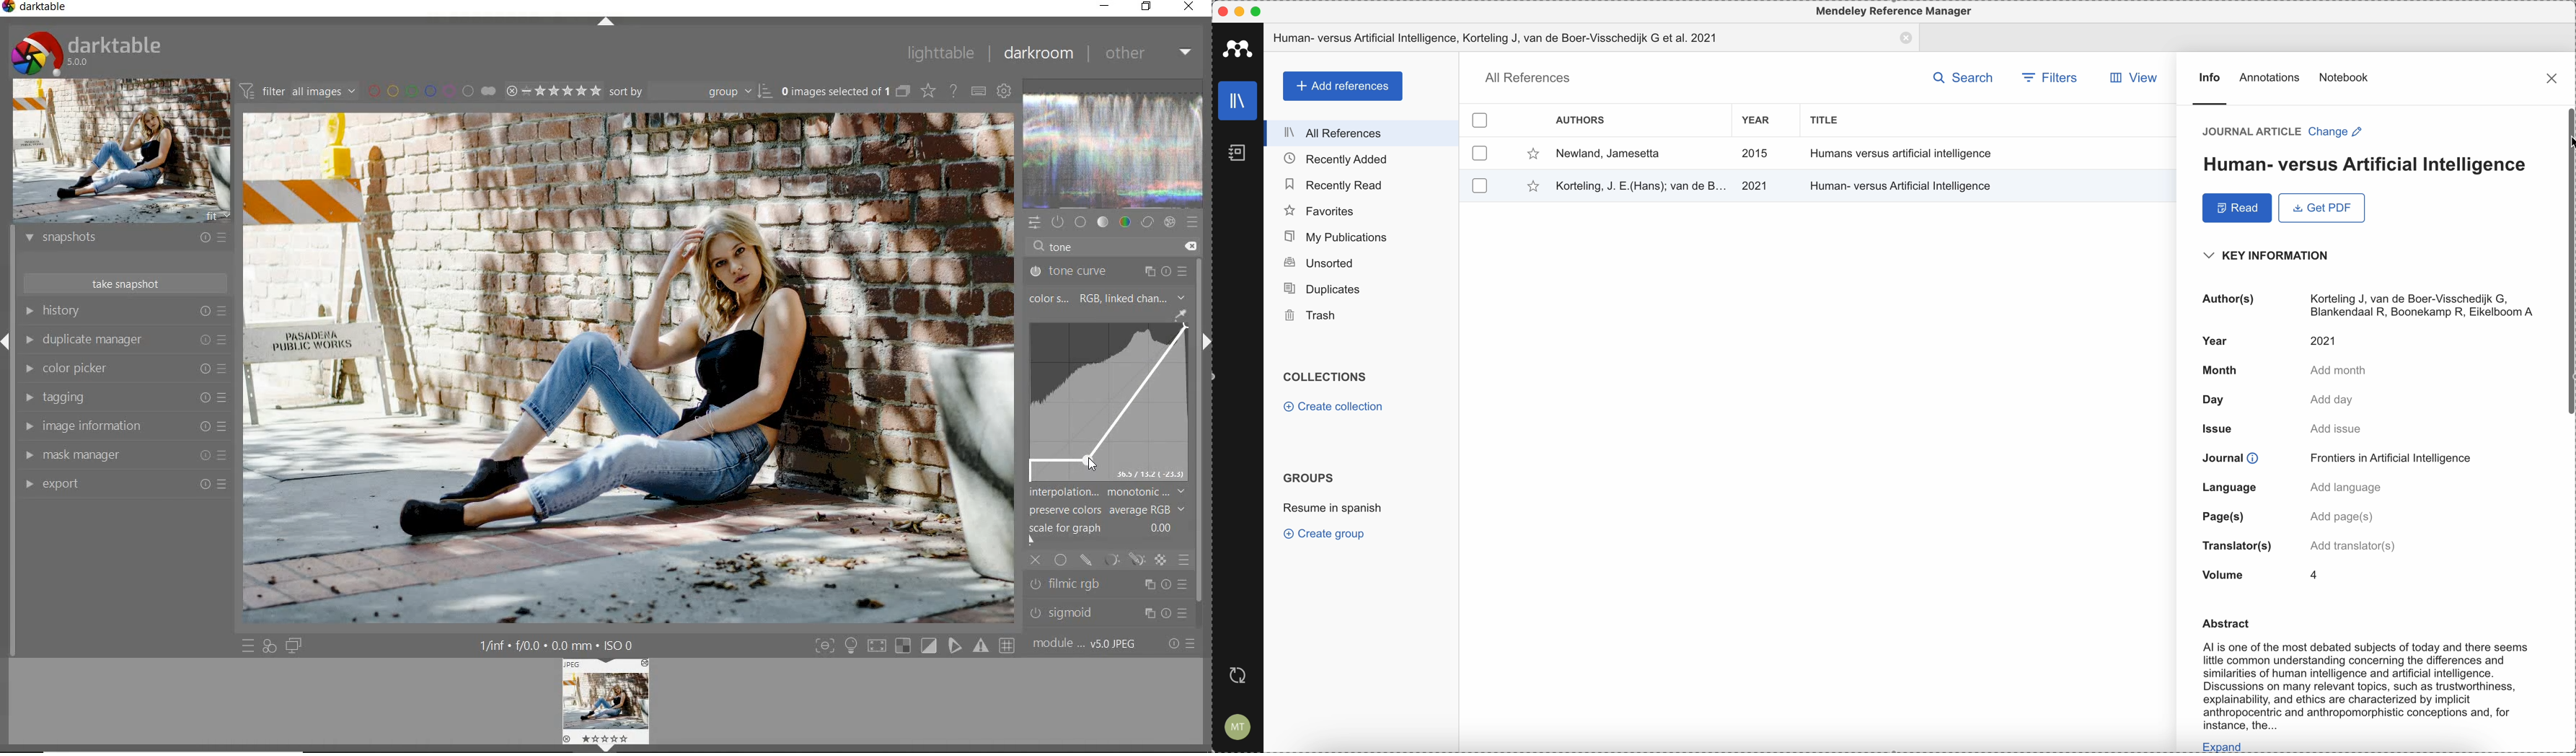  I want to click on tone curve, so click(1107, 270).